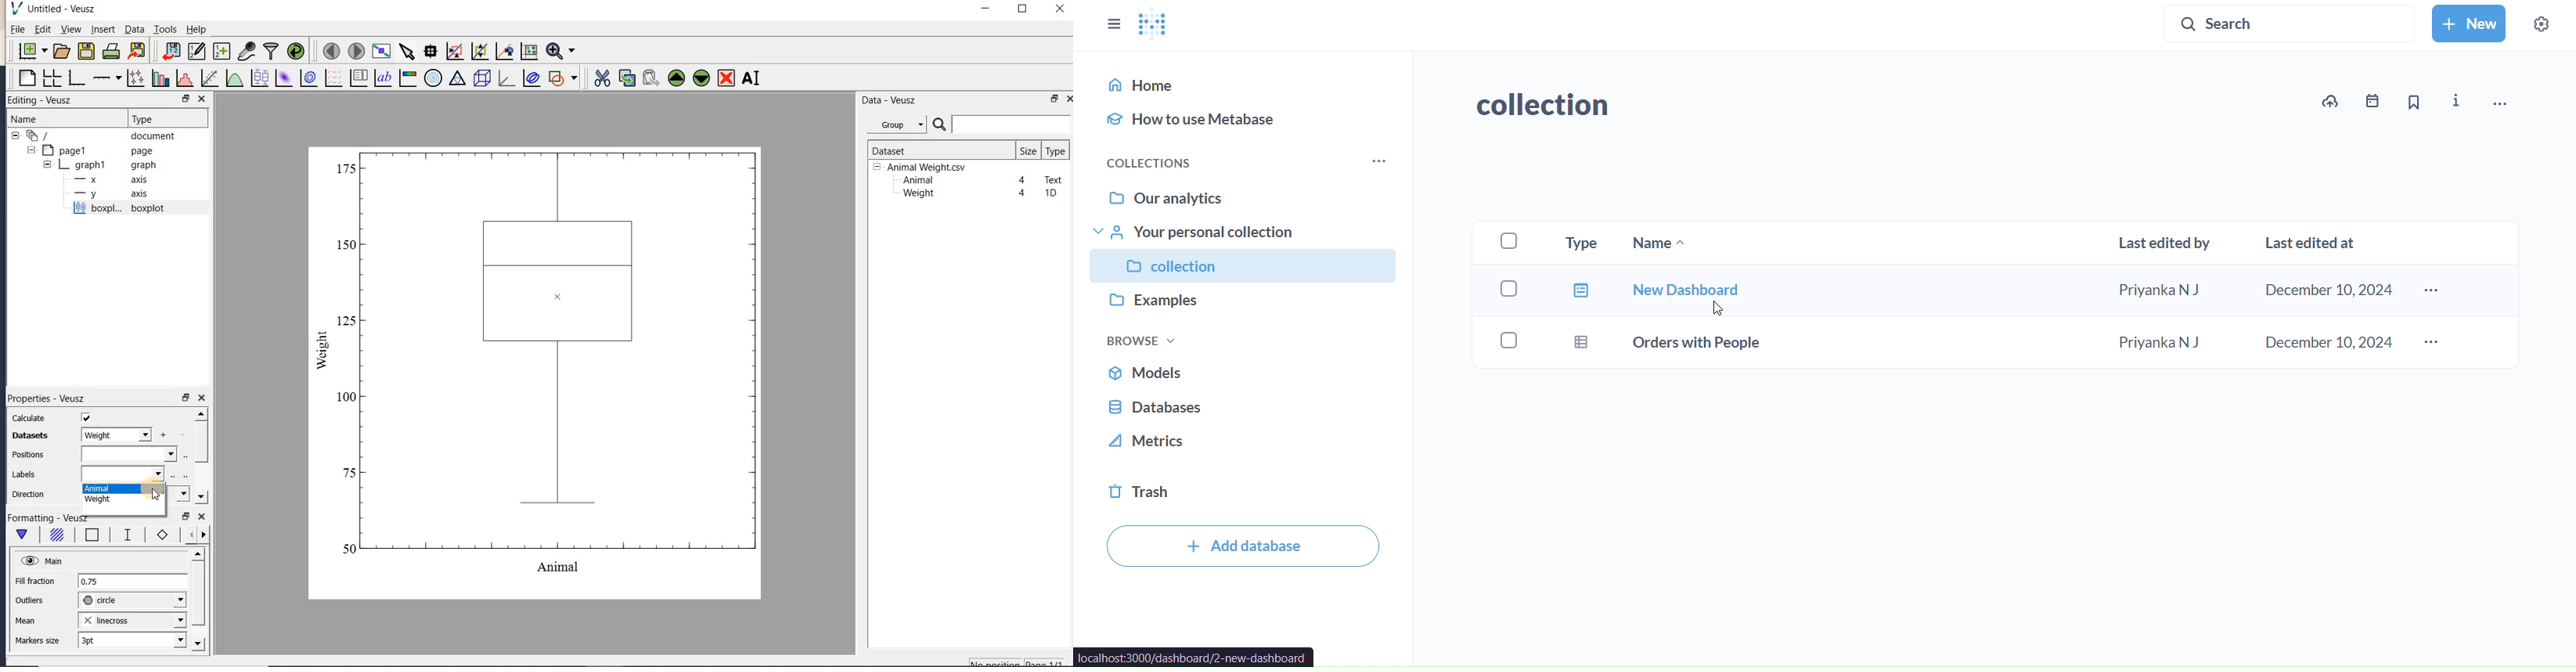 The image size is (2576, 672). Describe the element at coordinates (283, 78) in the screenshot. I see `plot a 2d dataset as an image` at that location.